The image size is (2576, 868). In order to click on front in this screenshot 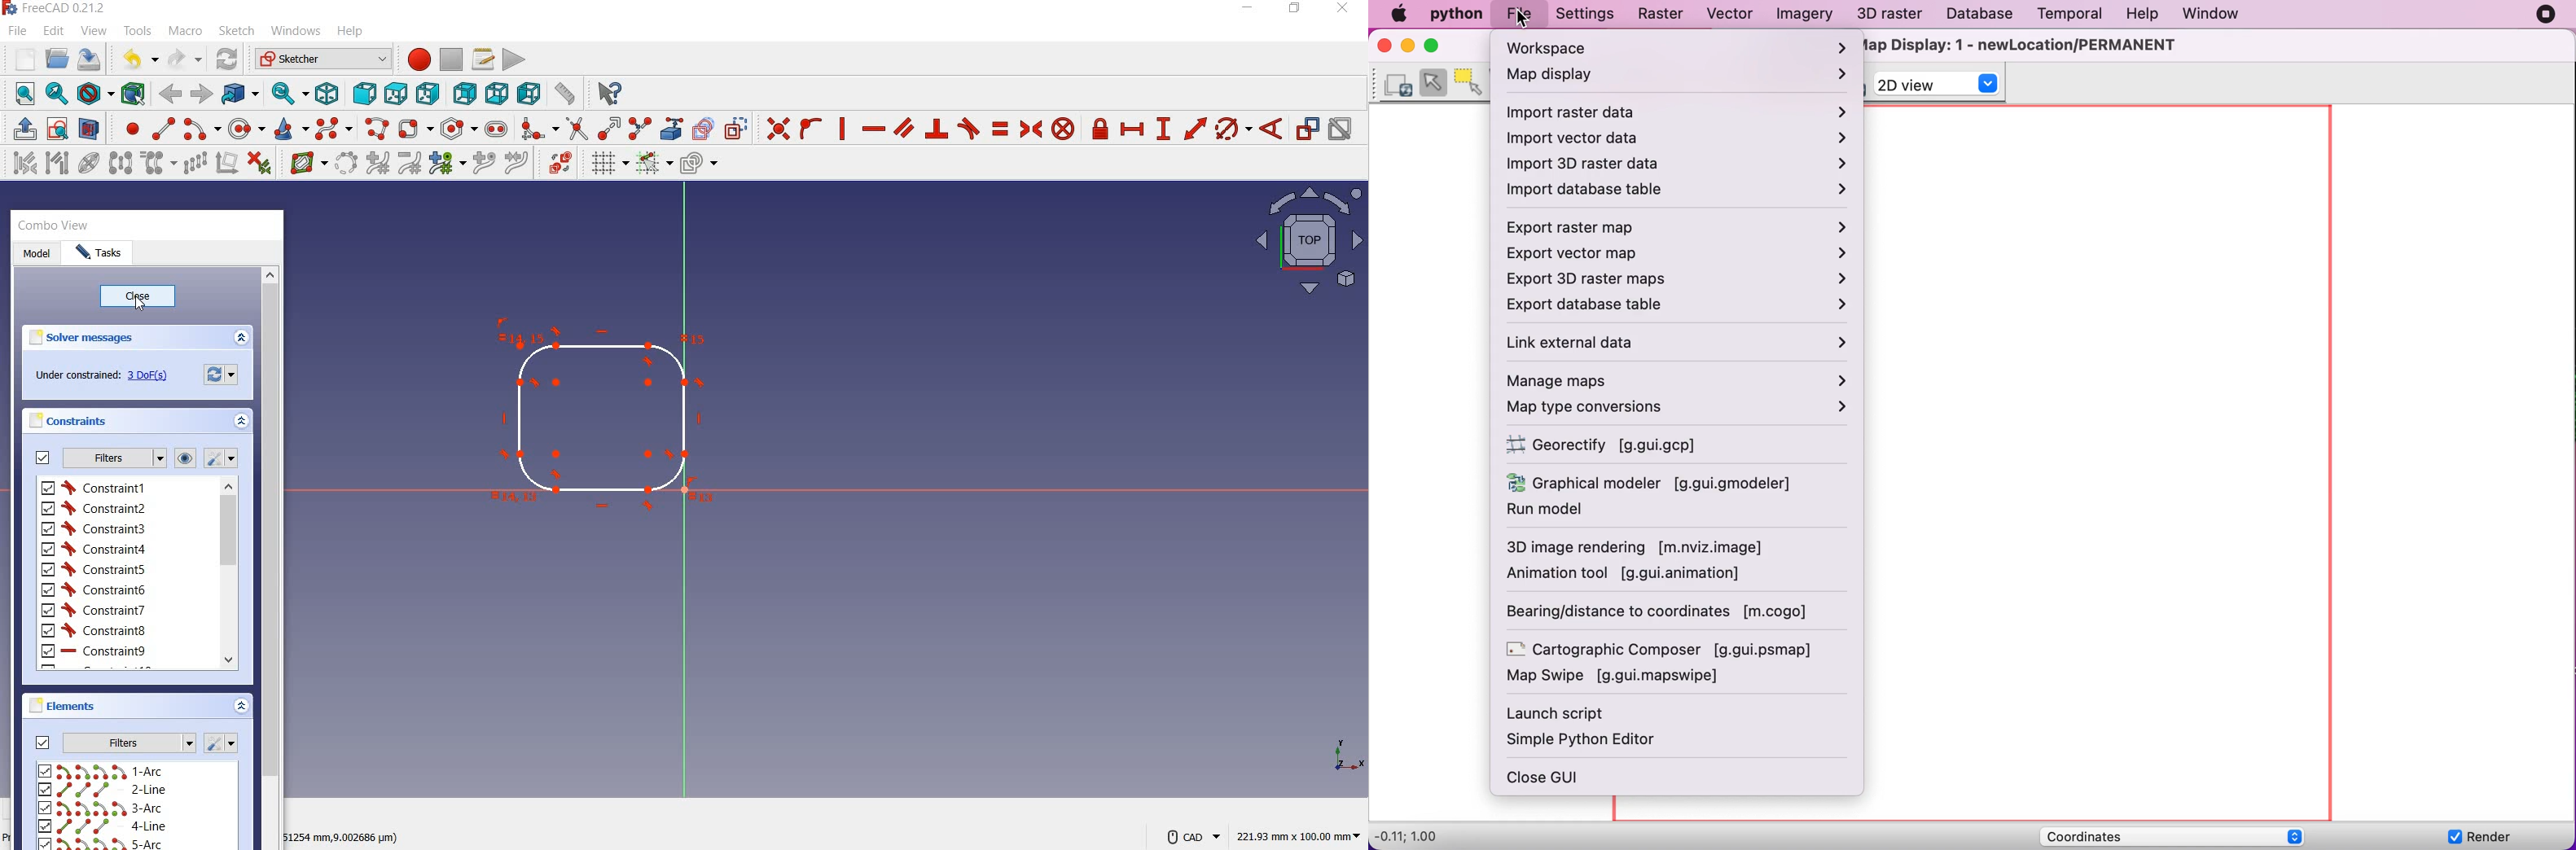, I will do `click(366, 94)`.